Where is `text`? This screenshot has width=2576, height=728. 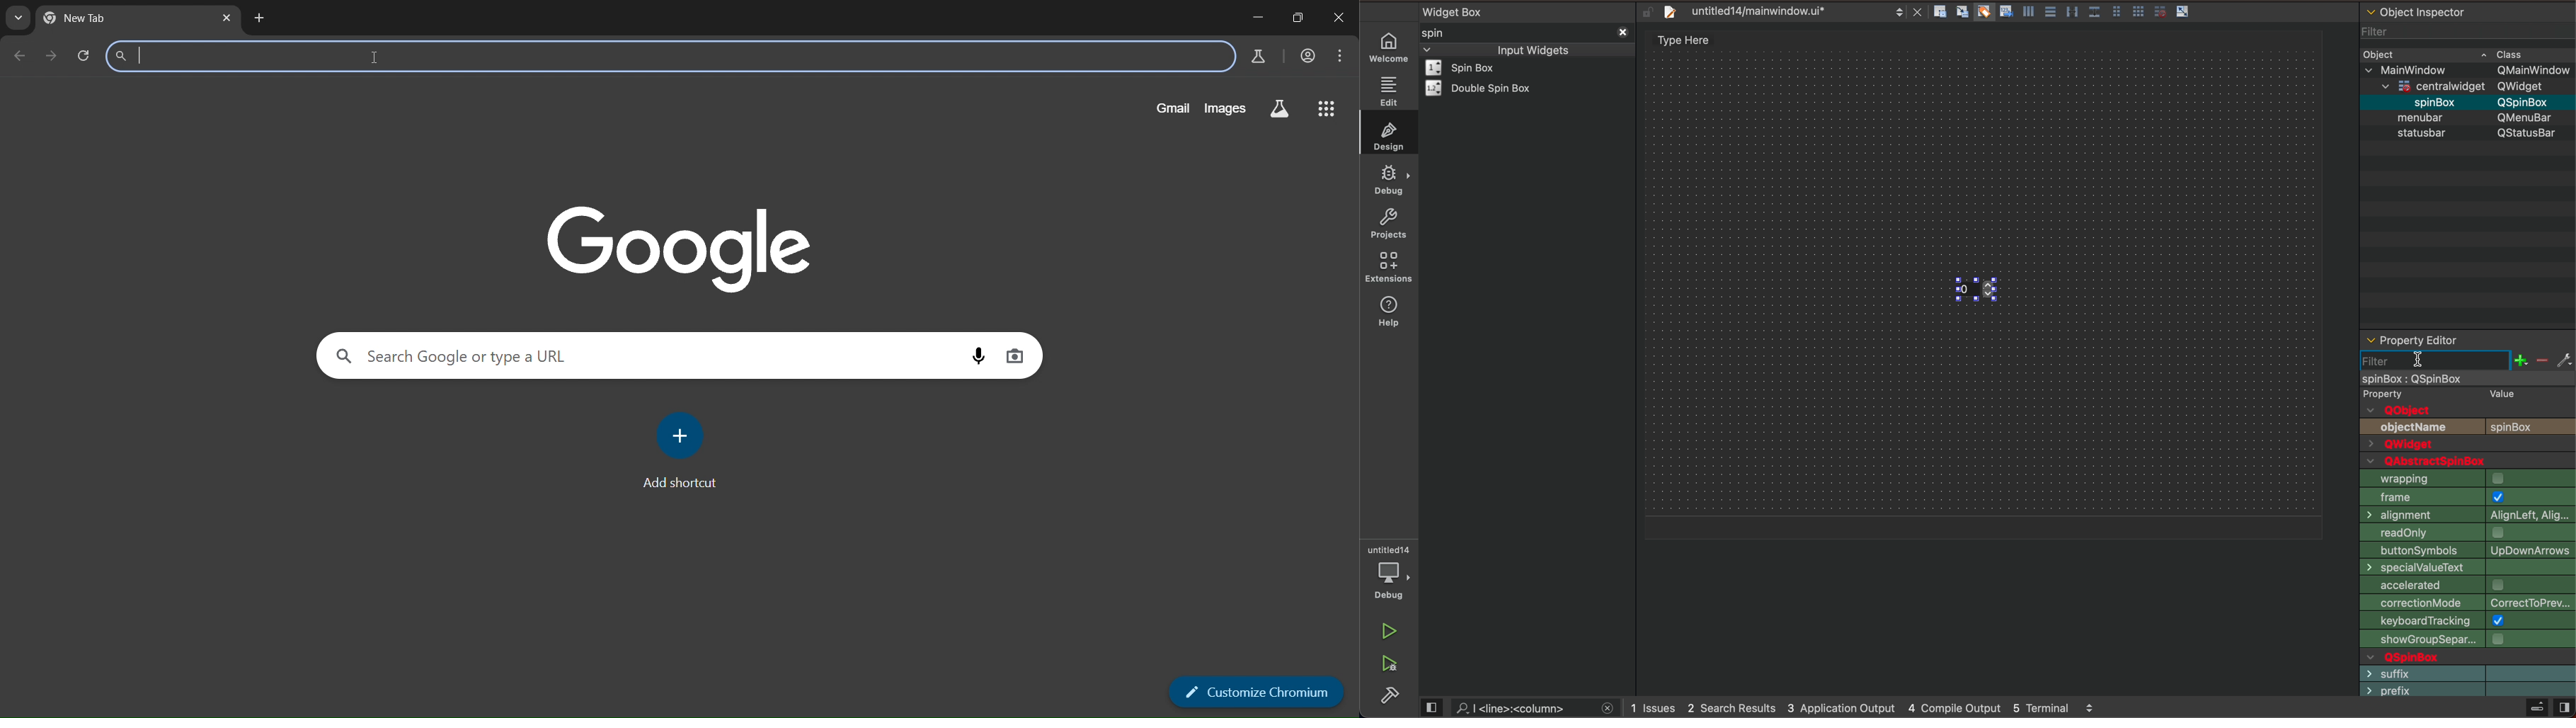
text is located at coordinates (2429, 462).